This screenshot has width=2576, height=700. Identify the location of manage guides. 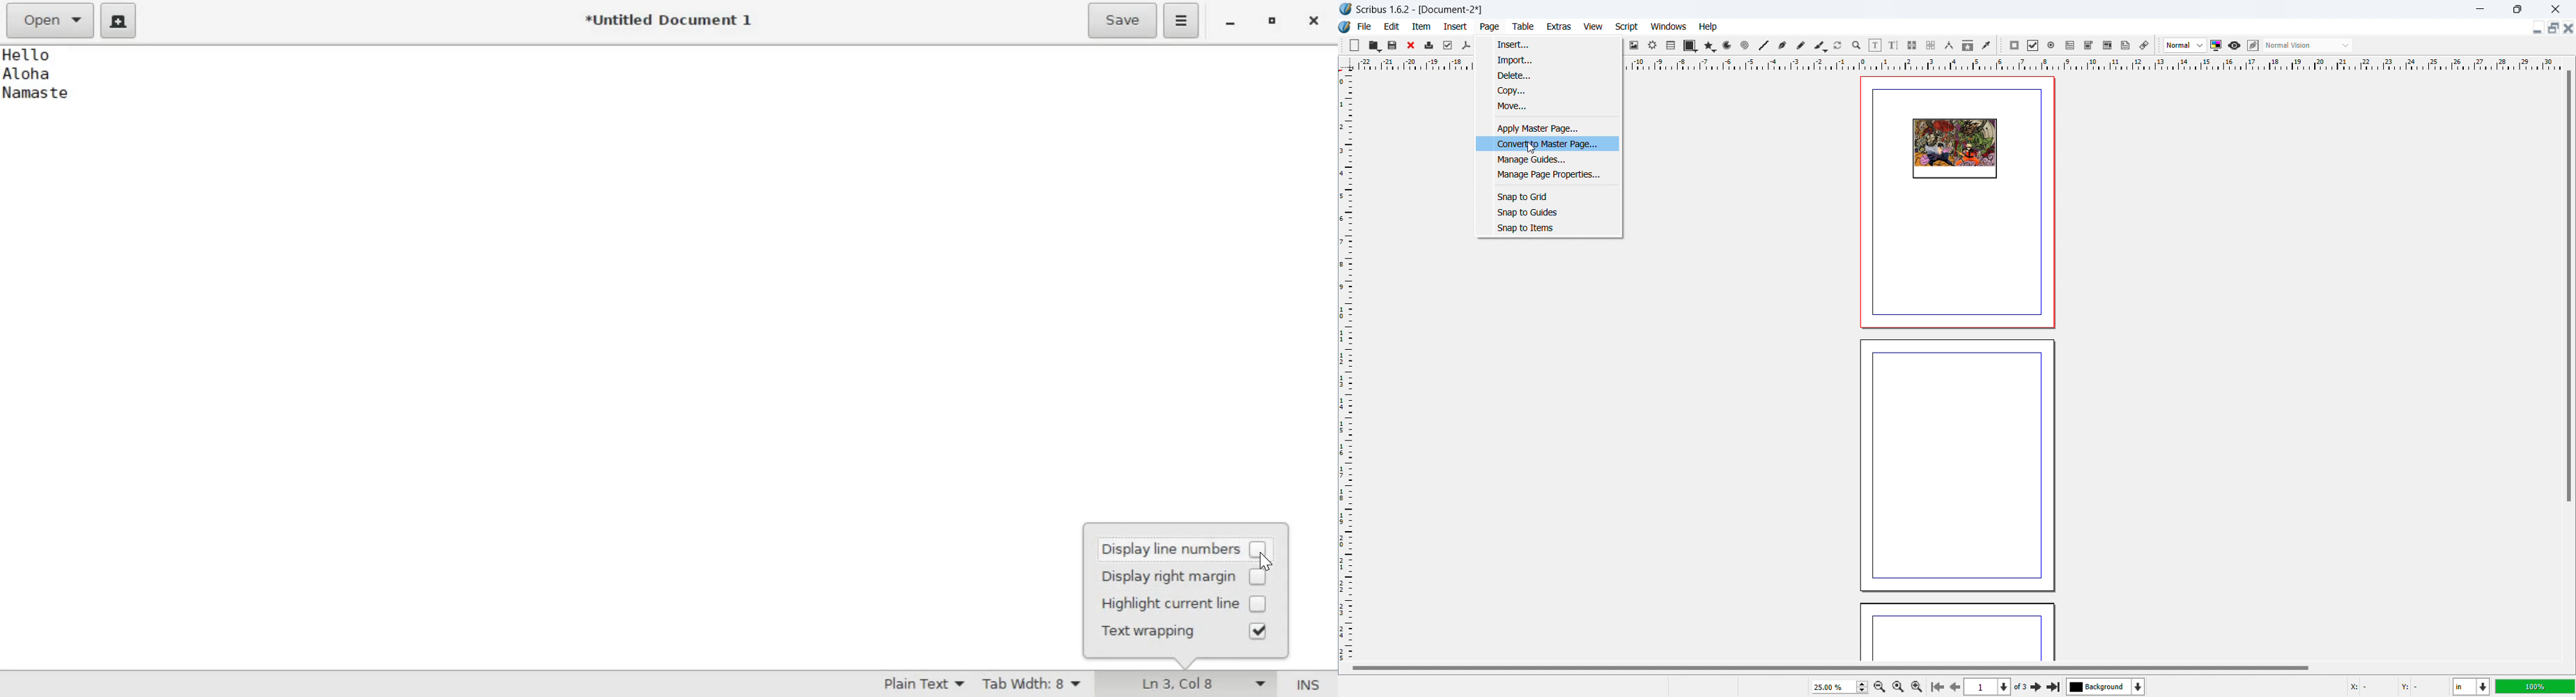
(1549, 159).